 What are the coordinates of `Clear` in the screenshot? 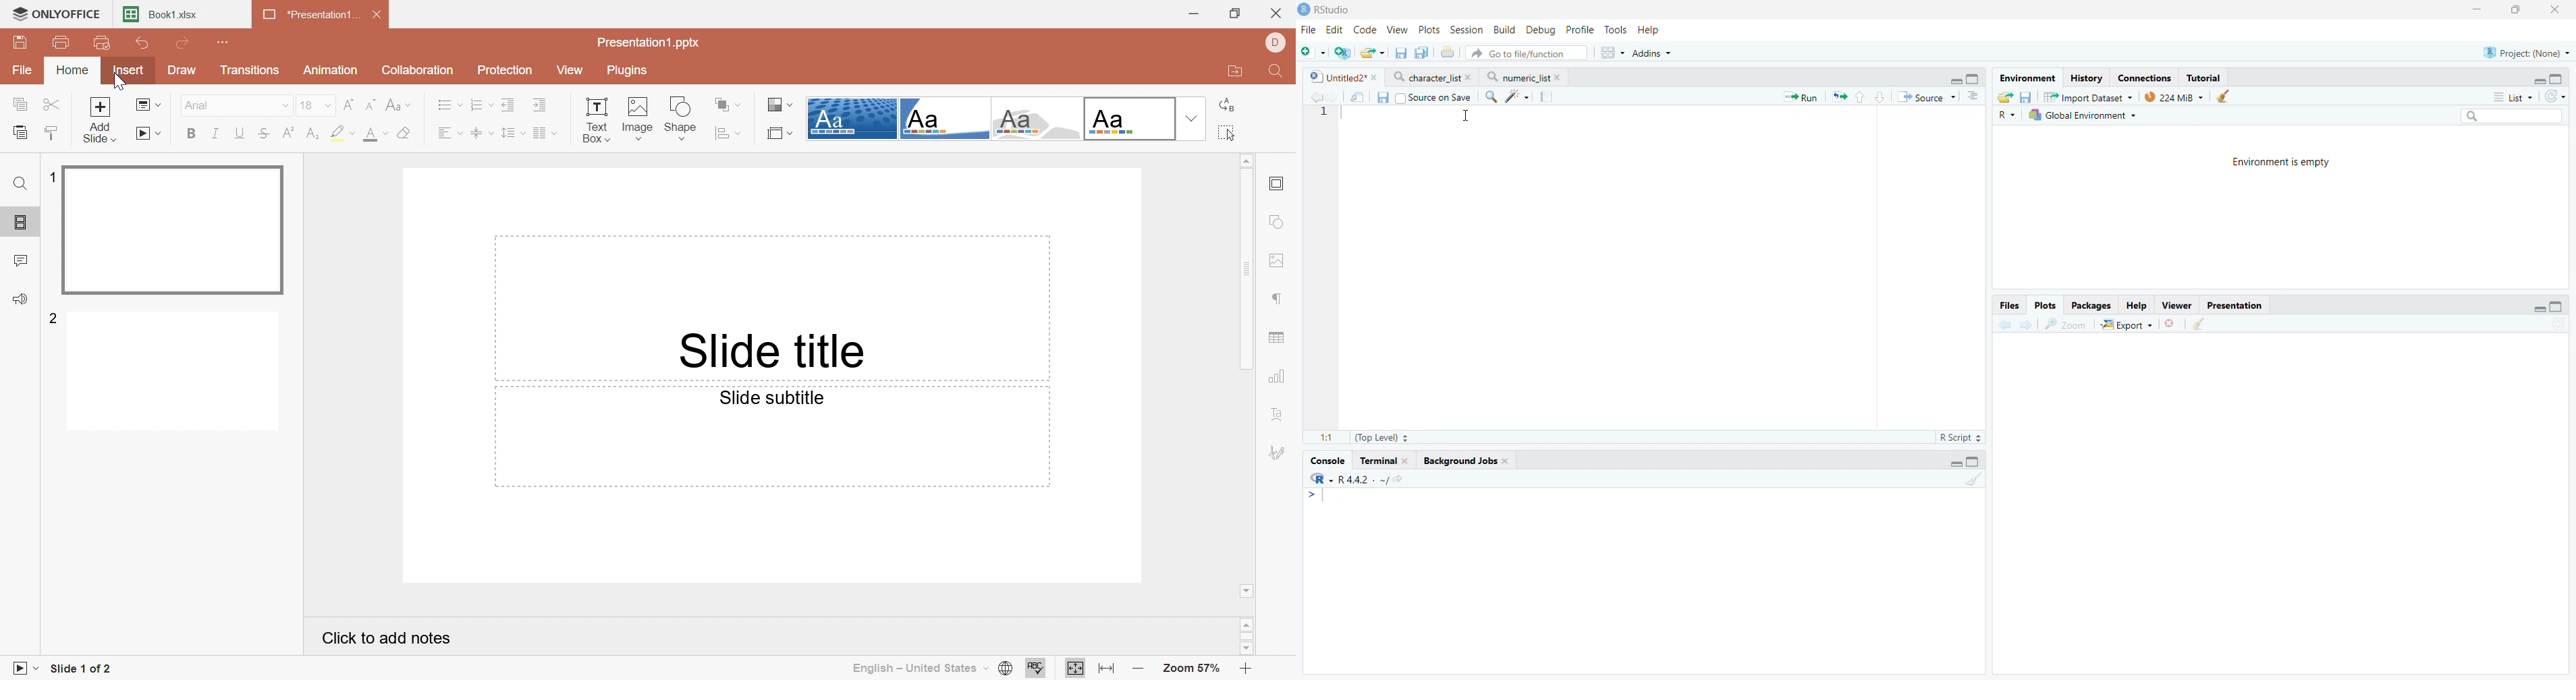 It's located at (1975, 480).